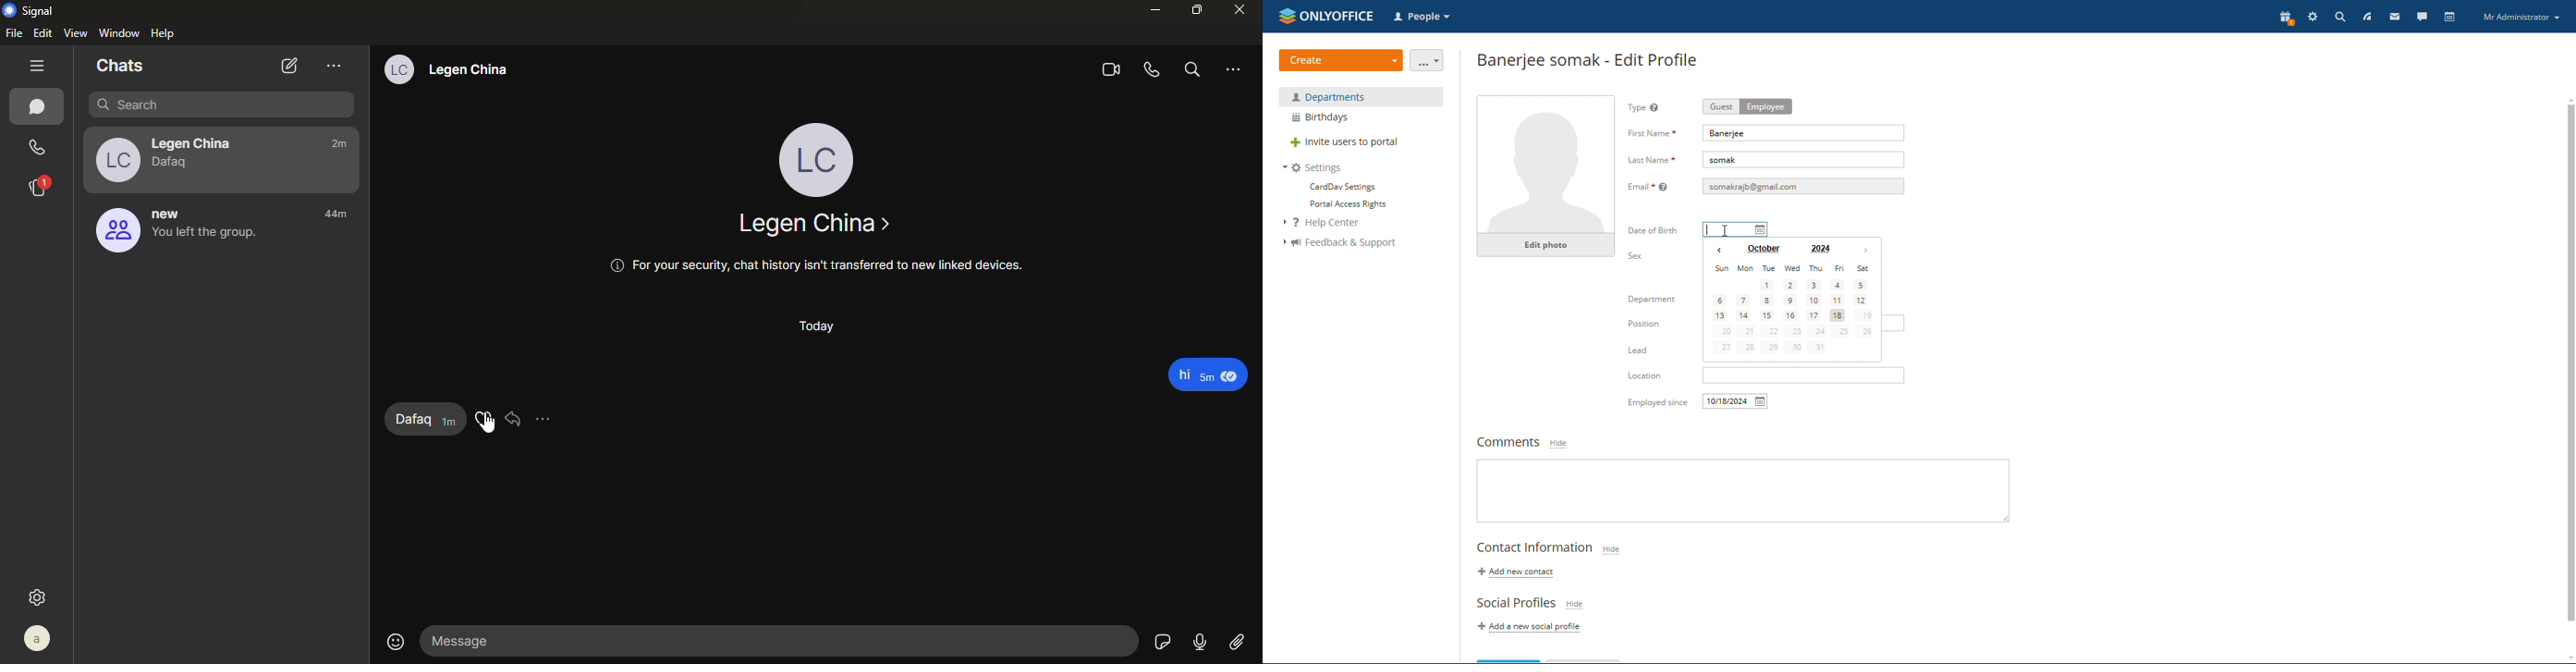 This screenshot has height=672, width=2576. Describe the element at coordinates (114, 232) in the screenshot. I see `proifile image` at that location.